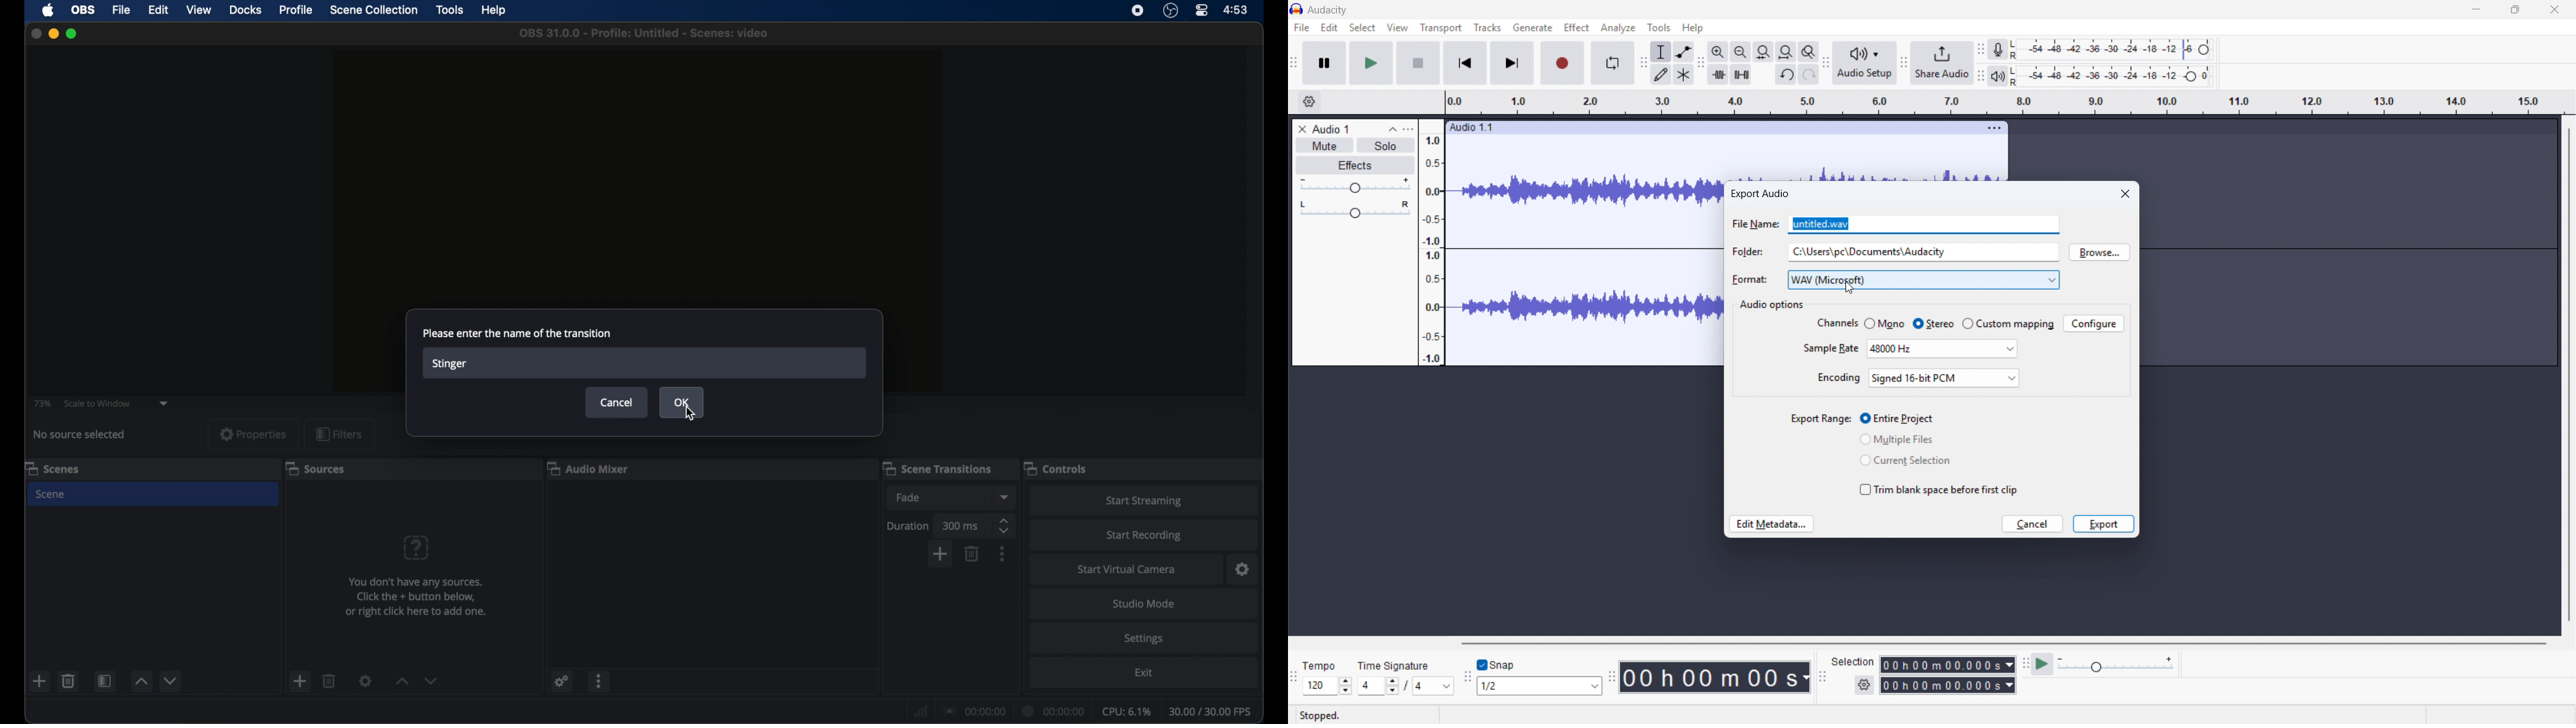 Image resolution: width=2576 pixels, height=728 pixels. Describe the element at coordinates (1613, 62) in the screenshot. I see `Enable loop ` at that location.